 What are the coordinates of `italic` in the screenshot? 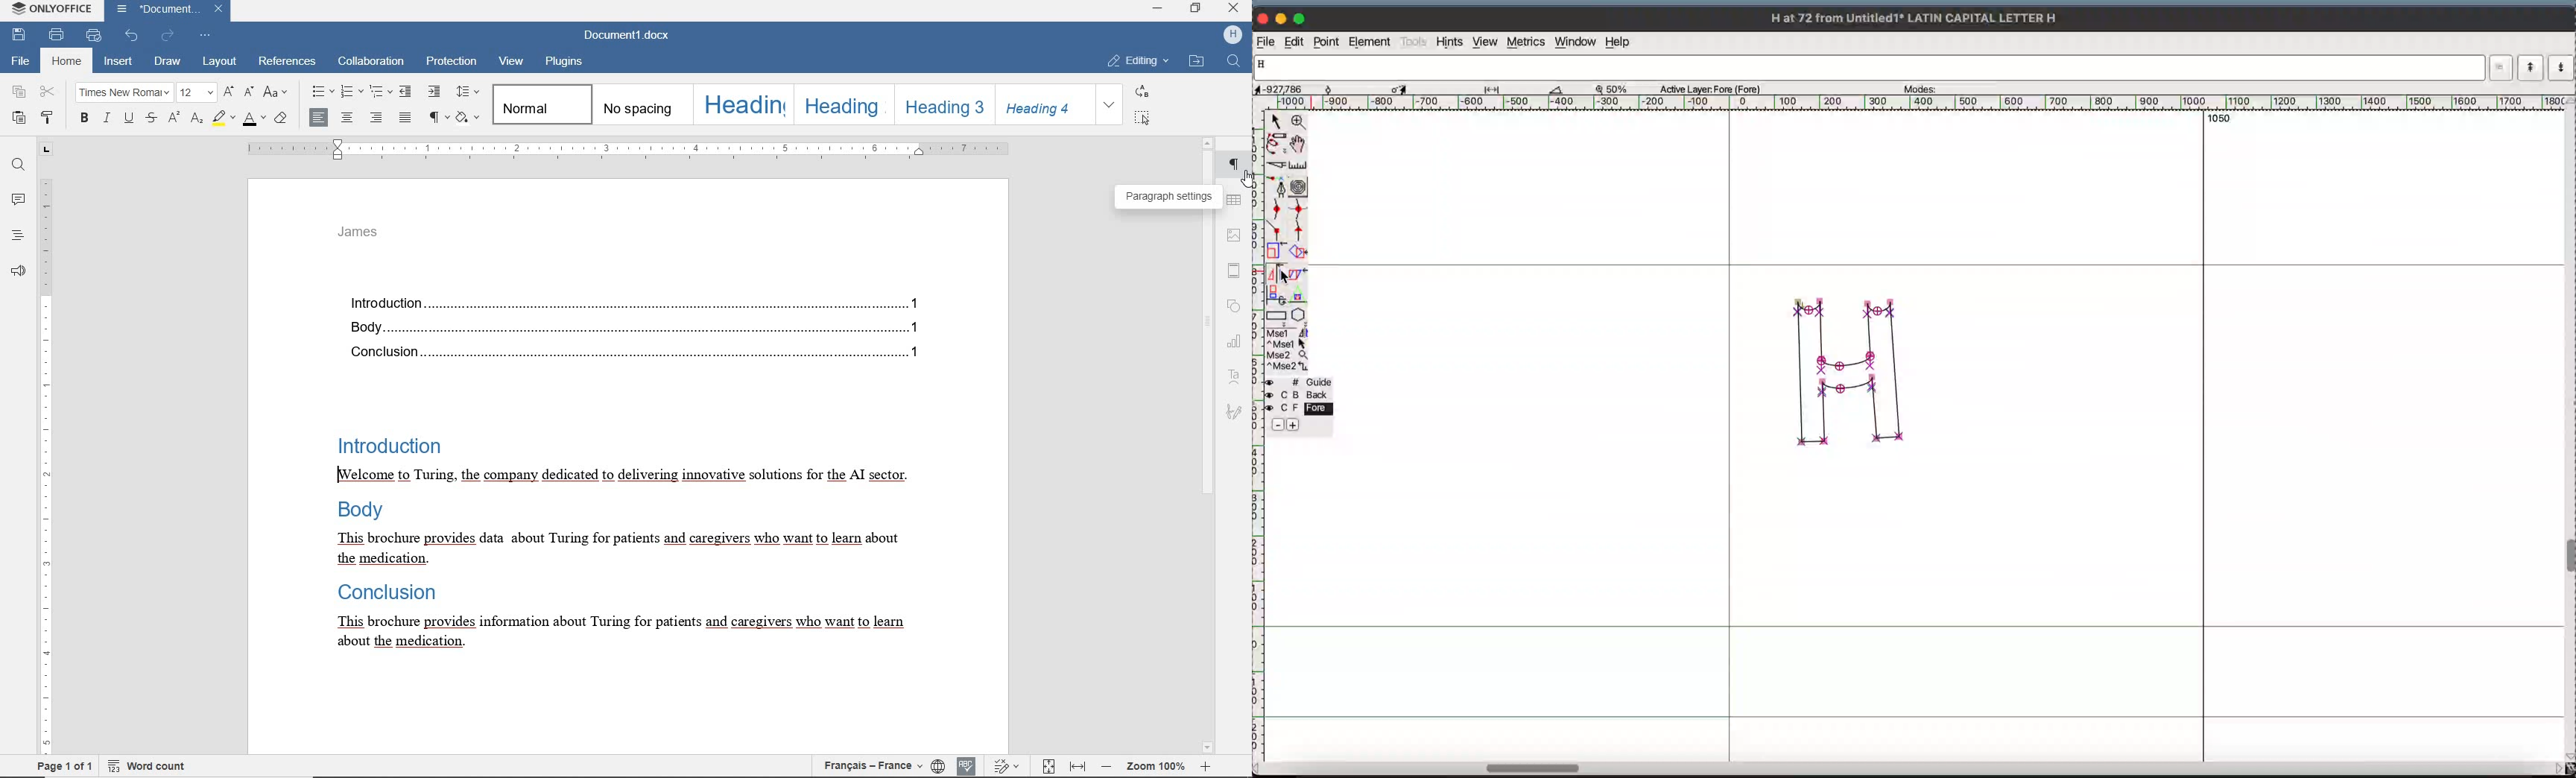 It's located at (107, 119).